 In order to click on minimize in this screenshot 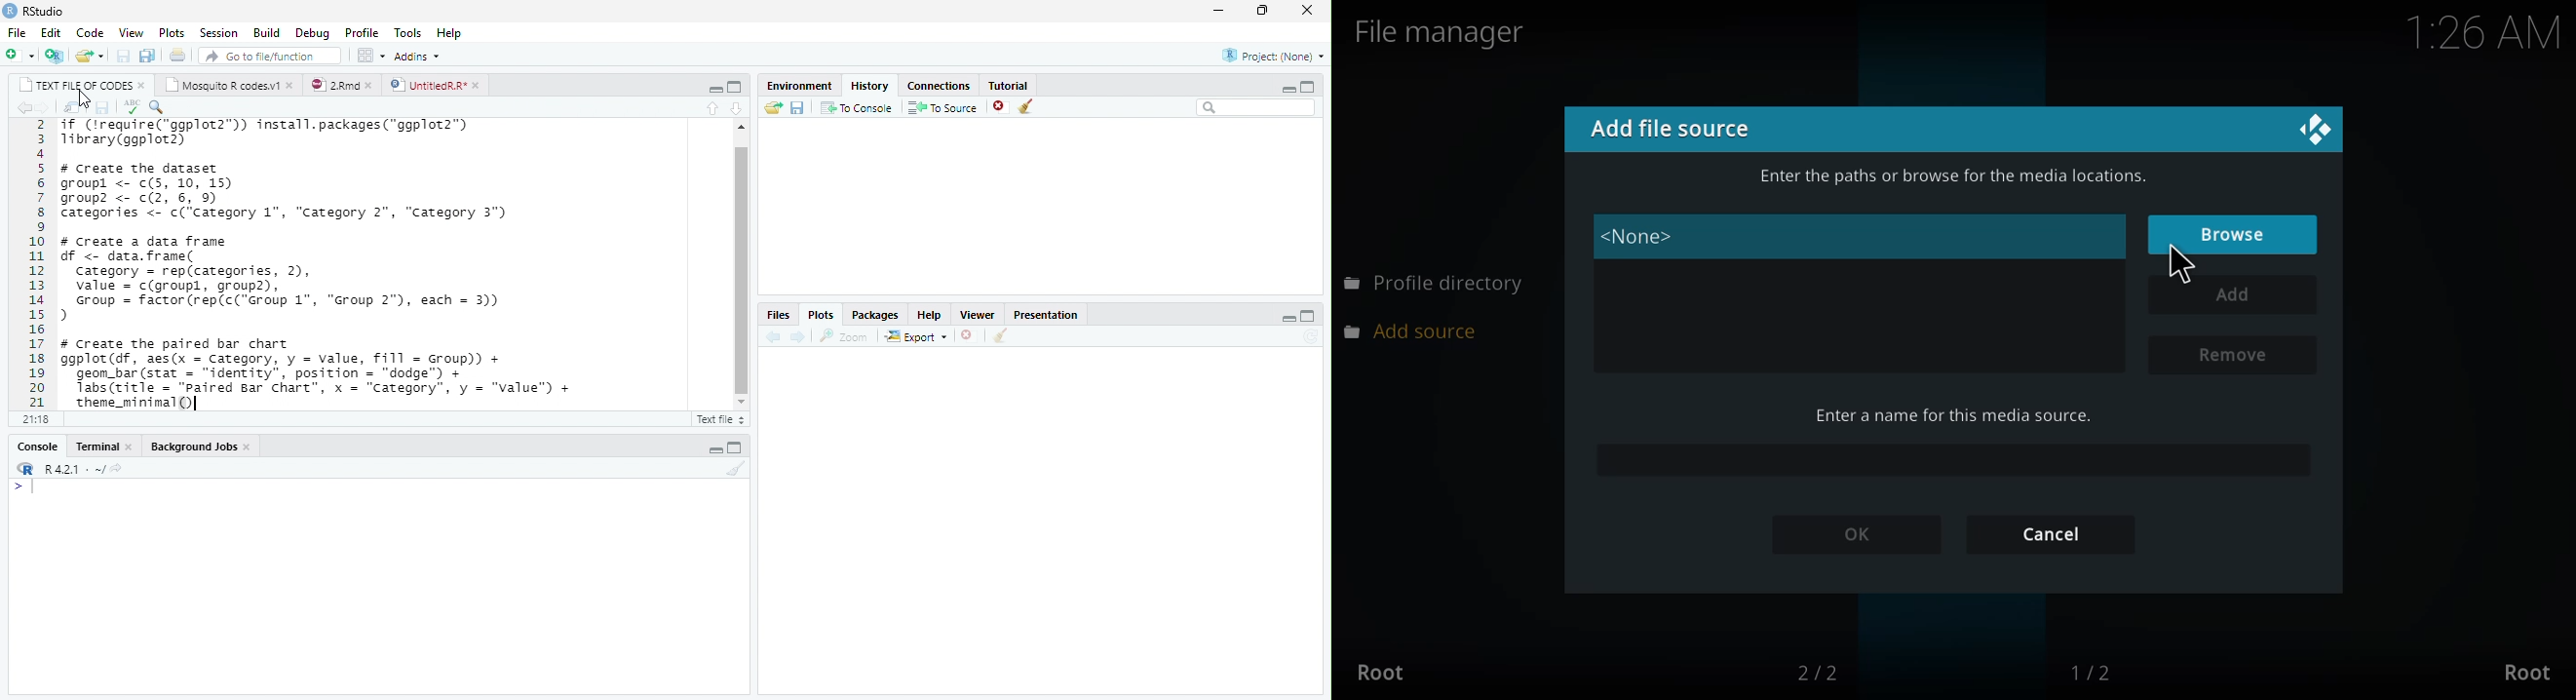, I will do `click(1290, 318)`.